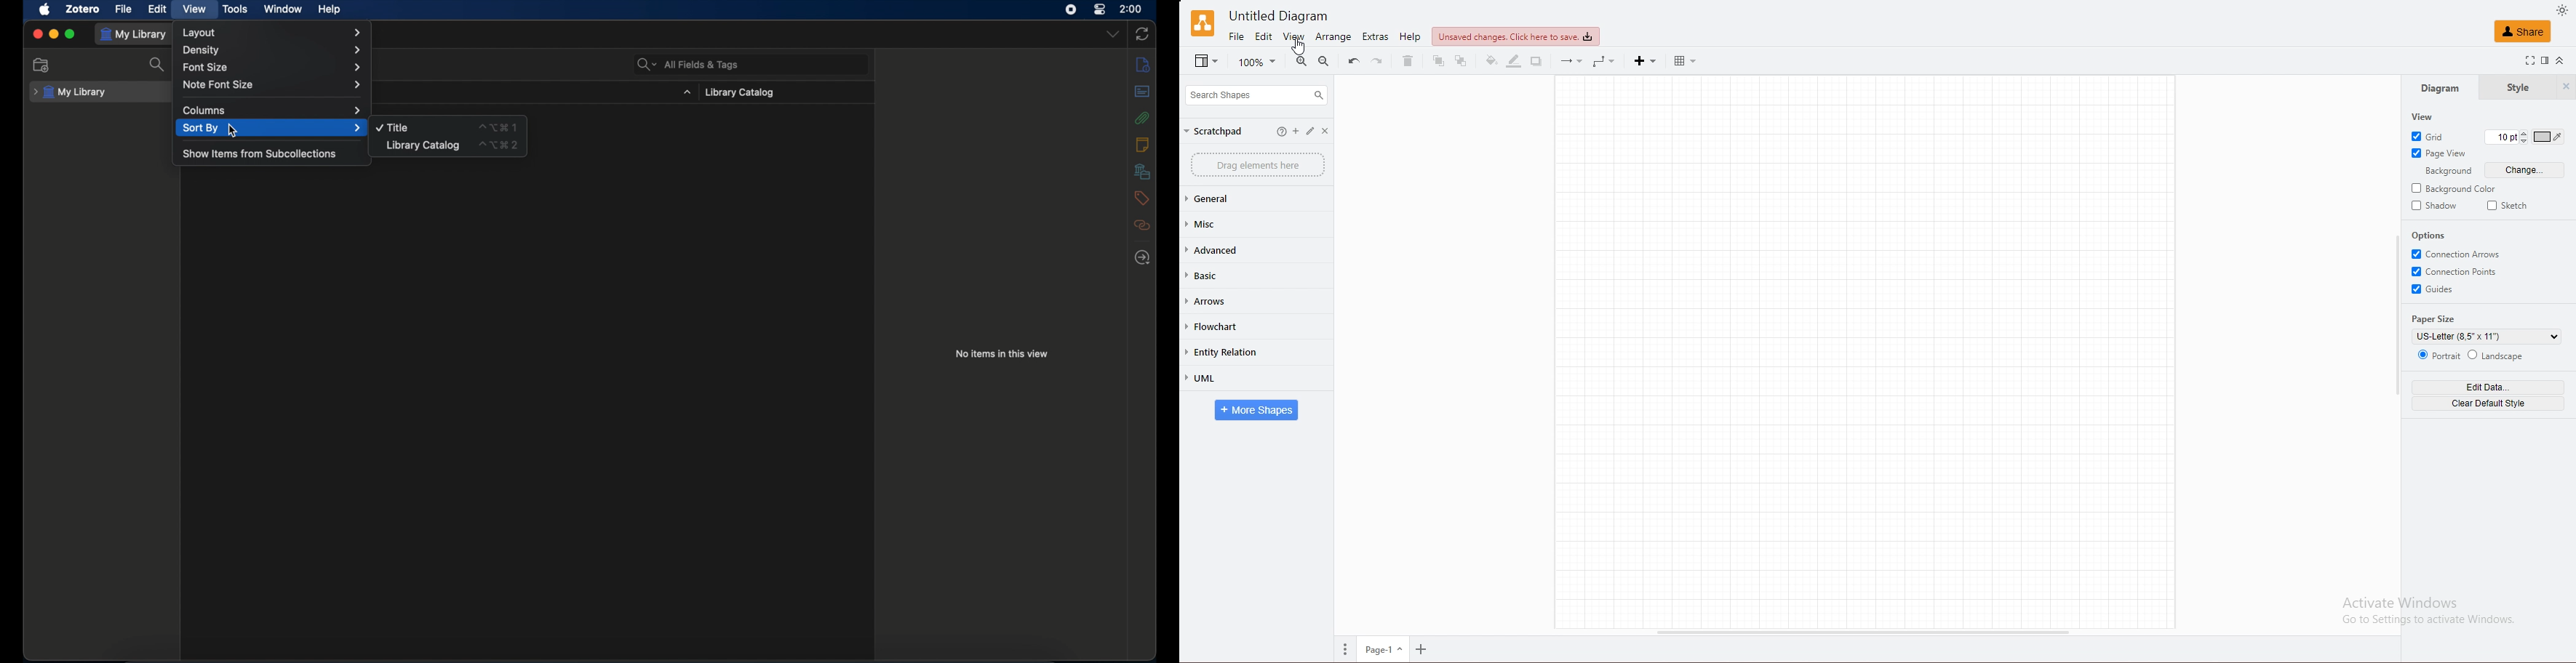  I want to click on current grid pt 10 pt, so click(2500, 136).